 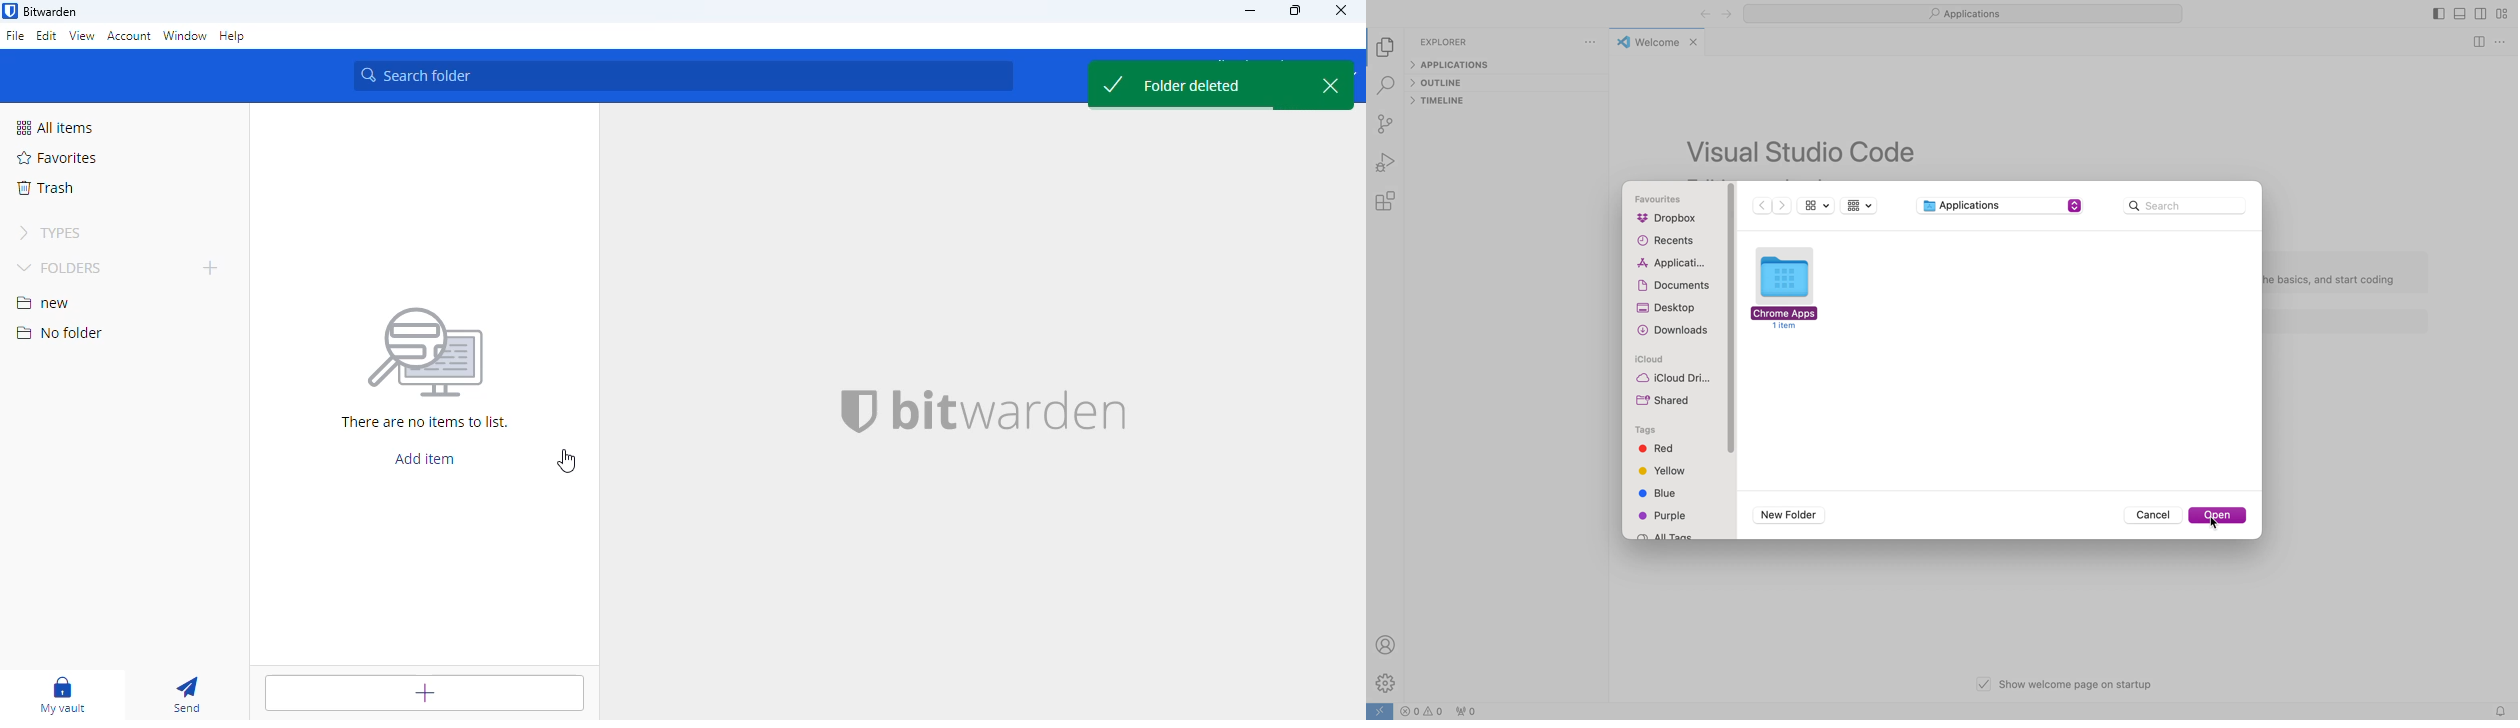 I want to click on all items, so click(x=60, y=128).